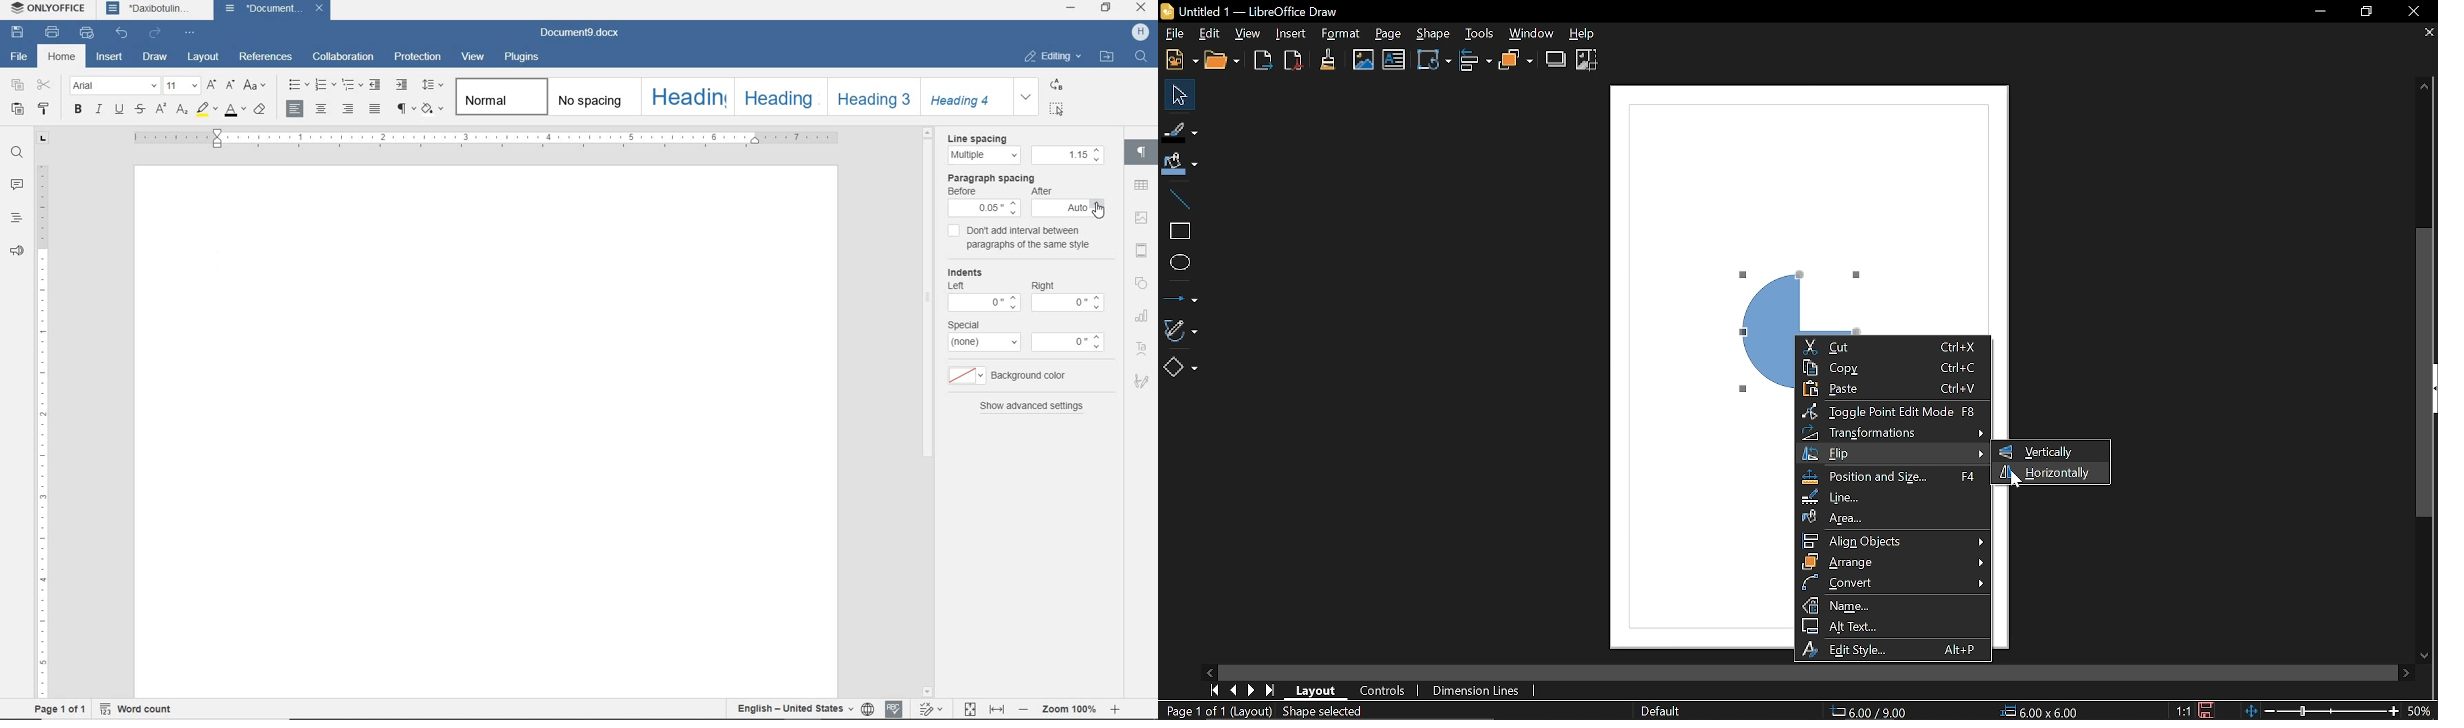 The height and width of the screenshot is (728, 2464). What do you see at coordinates (141, 109) in the screenshot?
I see `strikethrough` at bounding box center [141, 109].